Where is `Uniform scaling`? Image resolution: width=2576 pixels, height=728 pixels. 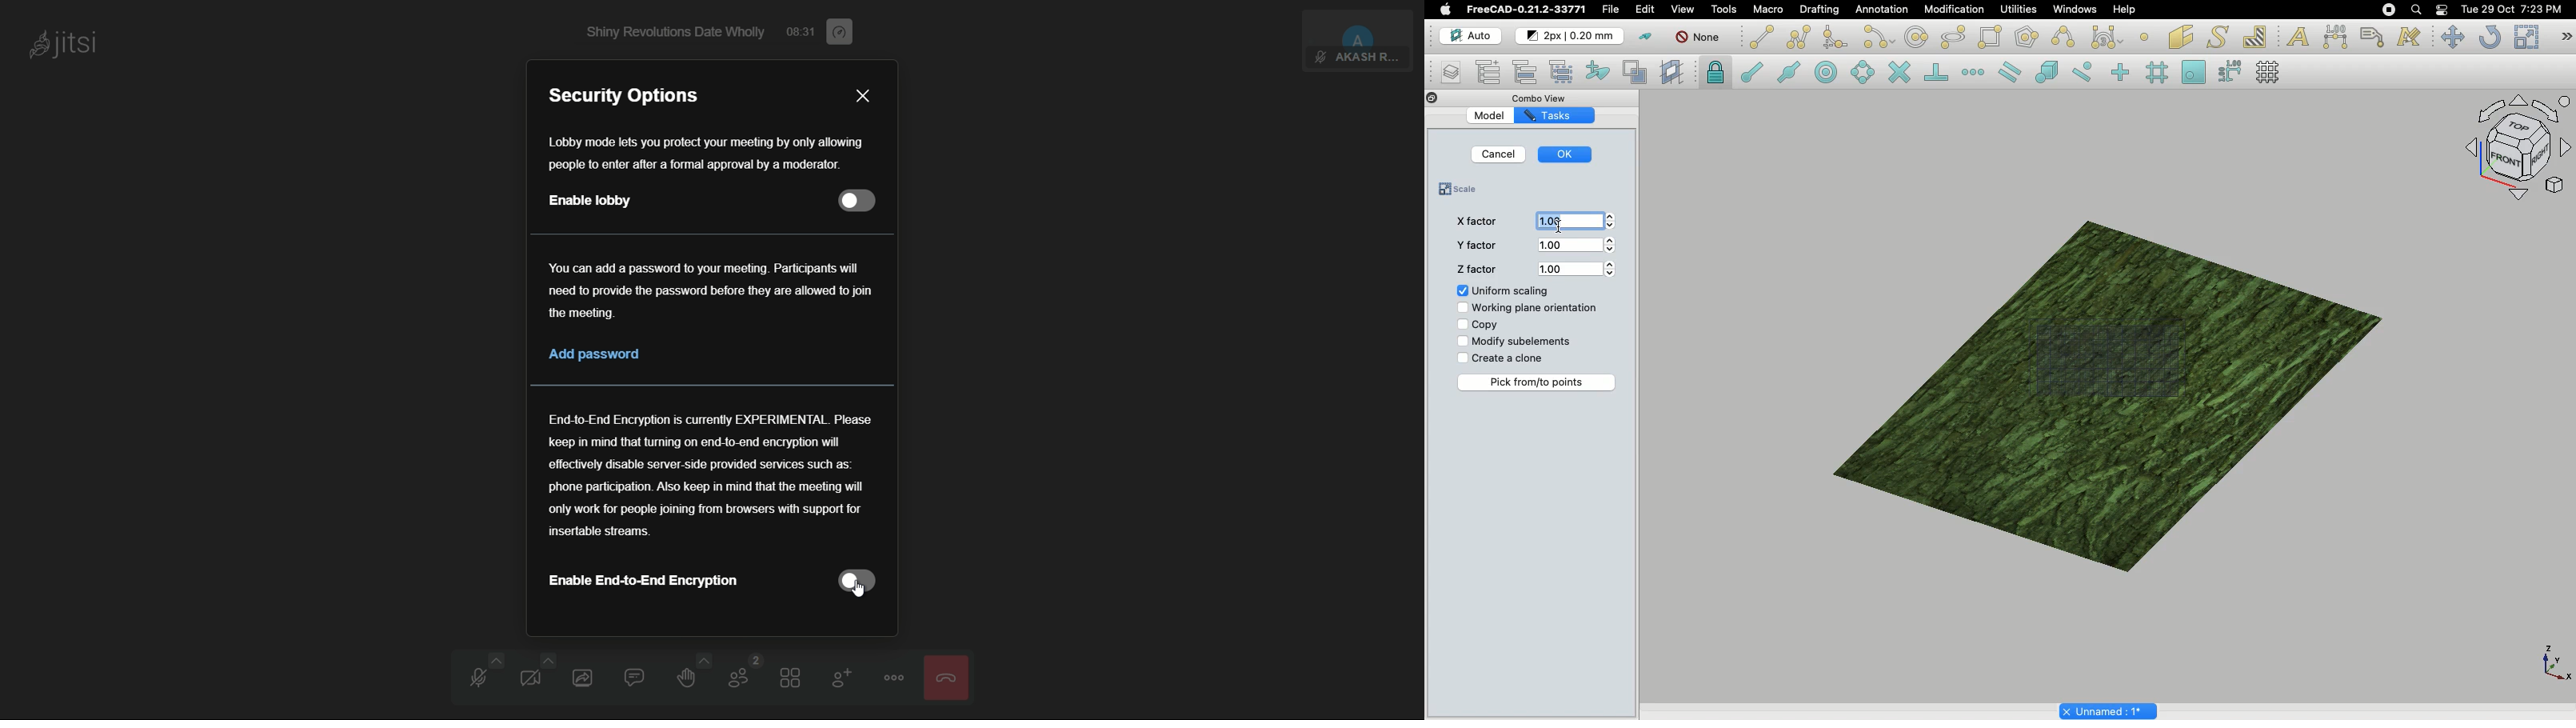
Uniform scaling is located at coordinates (1504, 291).